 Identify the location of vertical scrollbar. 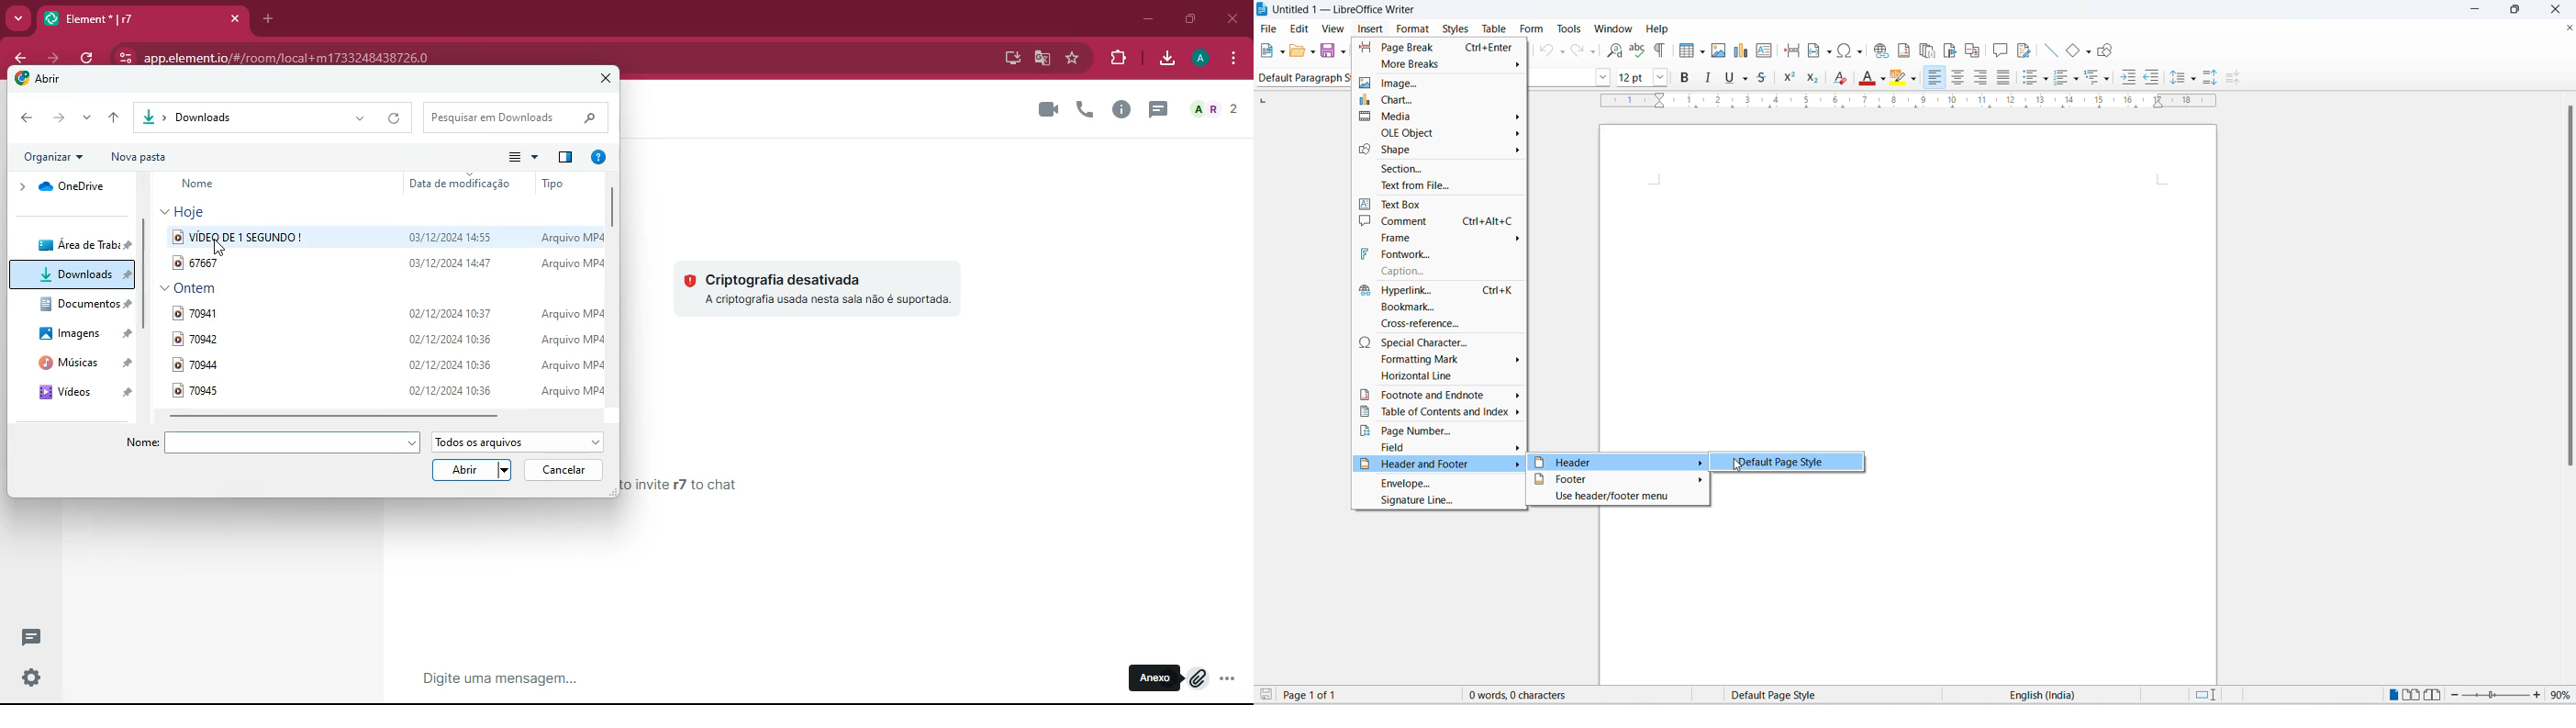
(613, 206).